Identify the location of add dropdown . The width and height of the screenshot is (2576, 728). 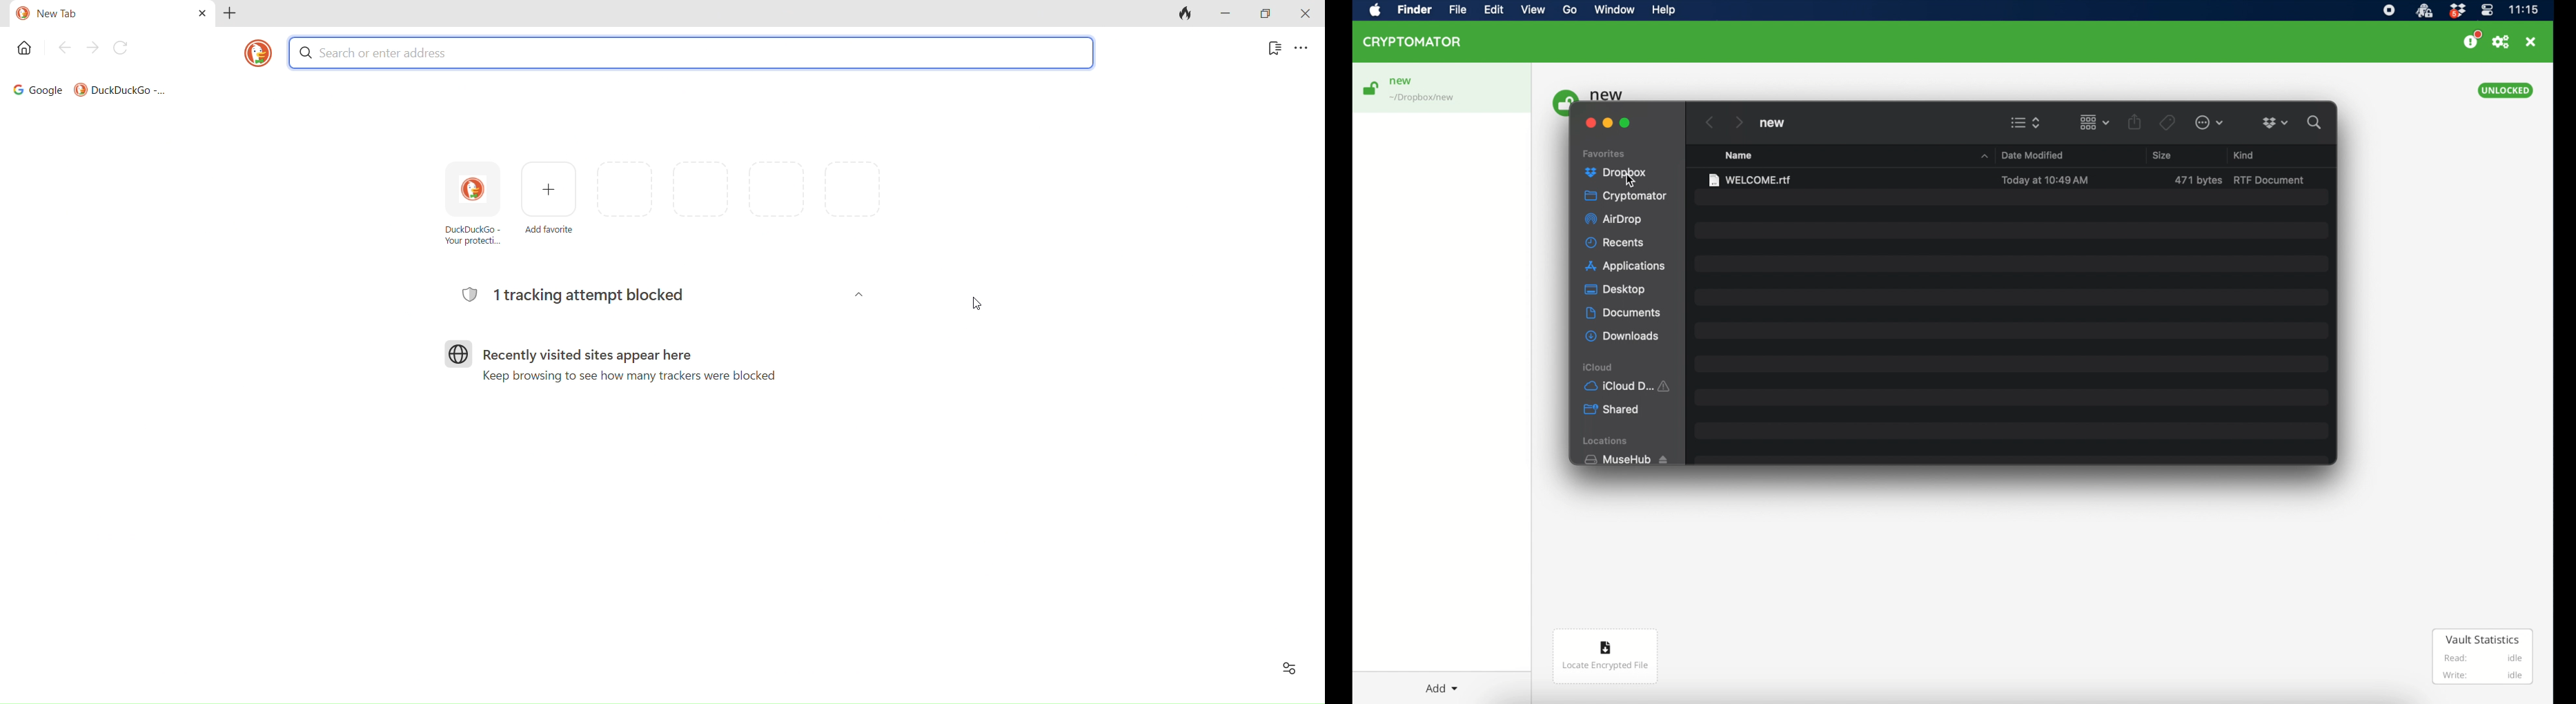
(1442, 688).